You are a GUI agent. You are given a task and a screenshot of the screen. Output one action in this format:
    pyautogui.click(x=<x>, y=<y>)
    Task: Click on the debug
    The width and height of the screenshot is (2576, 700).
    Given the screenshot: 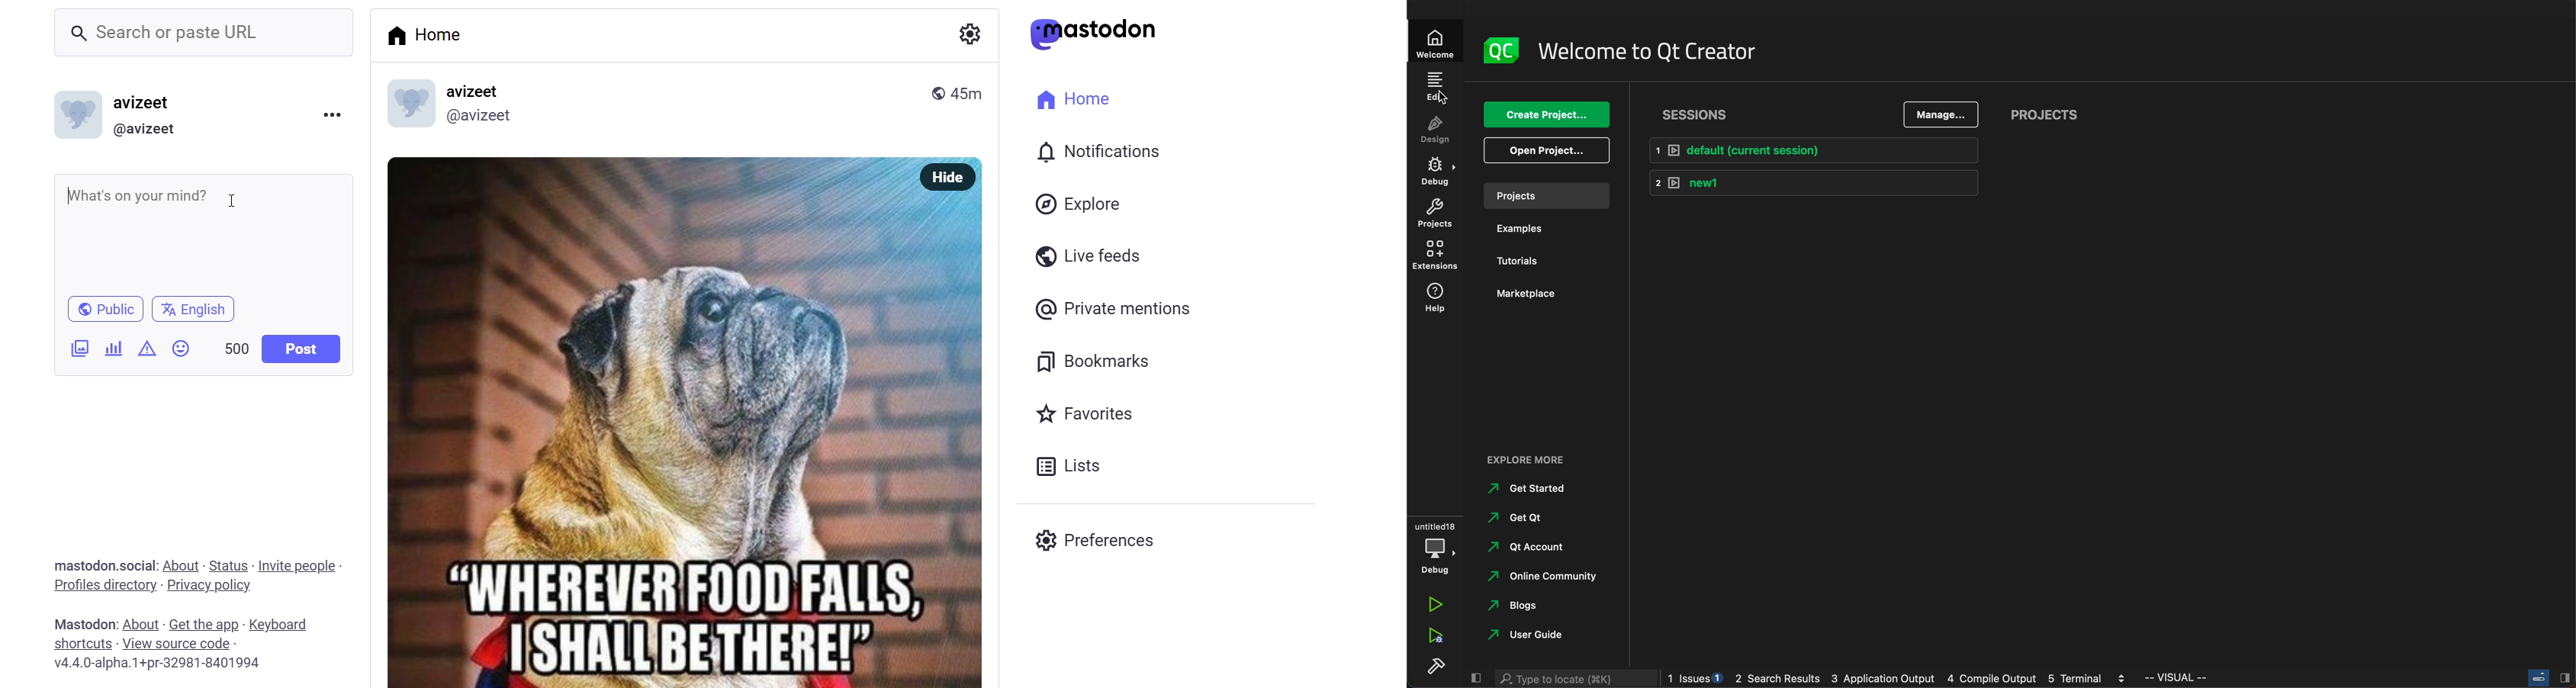 What is the action you would take?
    pyautogui.click(x=1435, y=550)
    